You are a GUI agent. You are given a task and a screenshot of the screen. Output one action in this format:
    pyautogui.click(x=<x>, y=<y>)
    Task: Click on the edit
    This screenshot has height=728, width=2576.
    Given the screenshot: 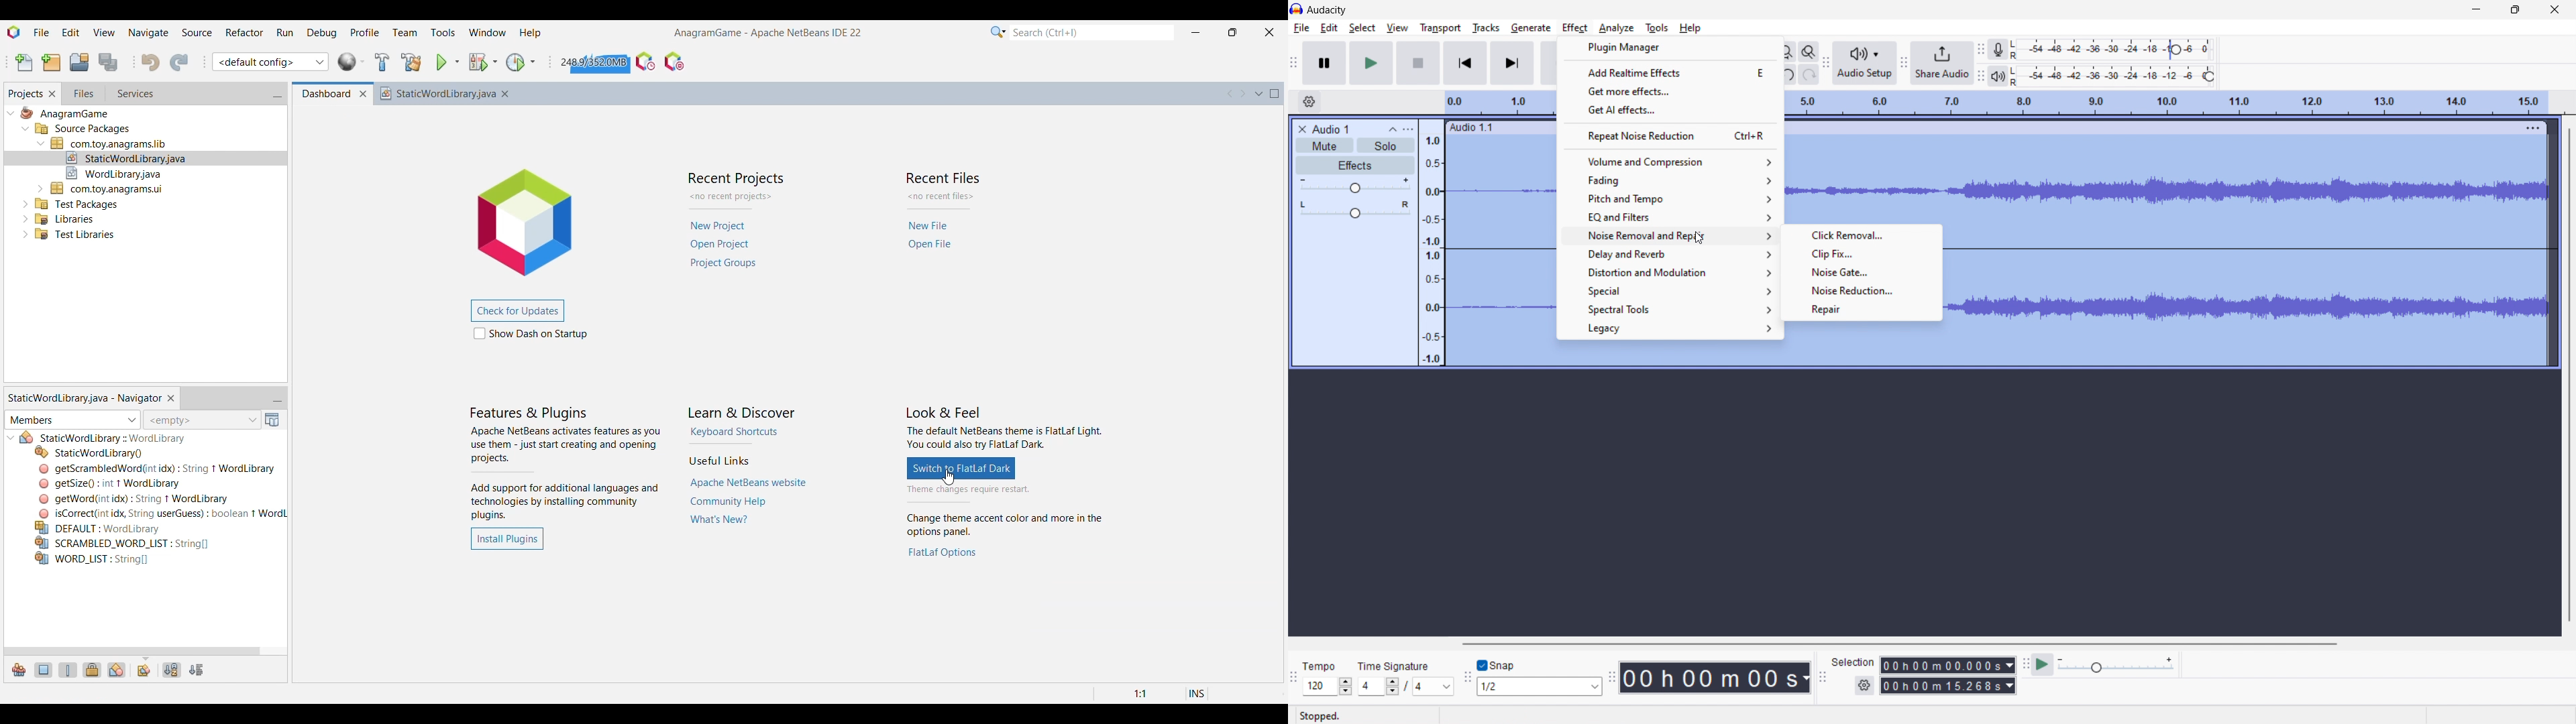 What is the action you would take?
    pyautogui.click(x=1330, y=28)
    